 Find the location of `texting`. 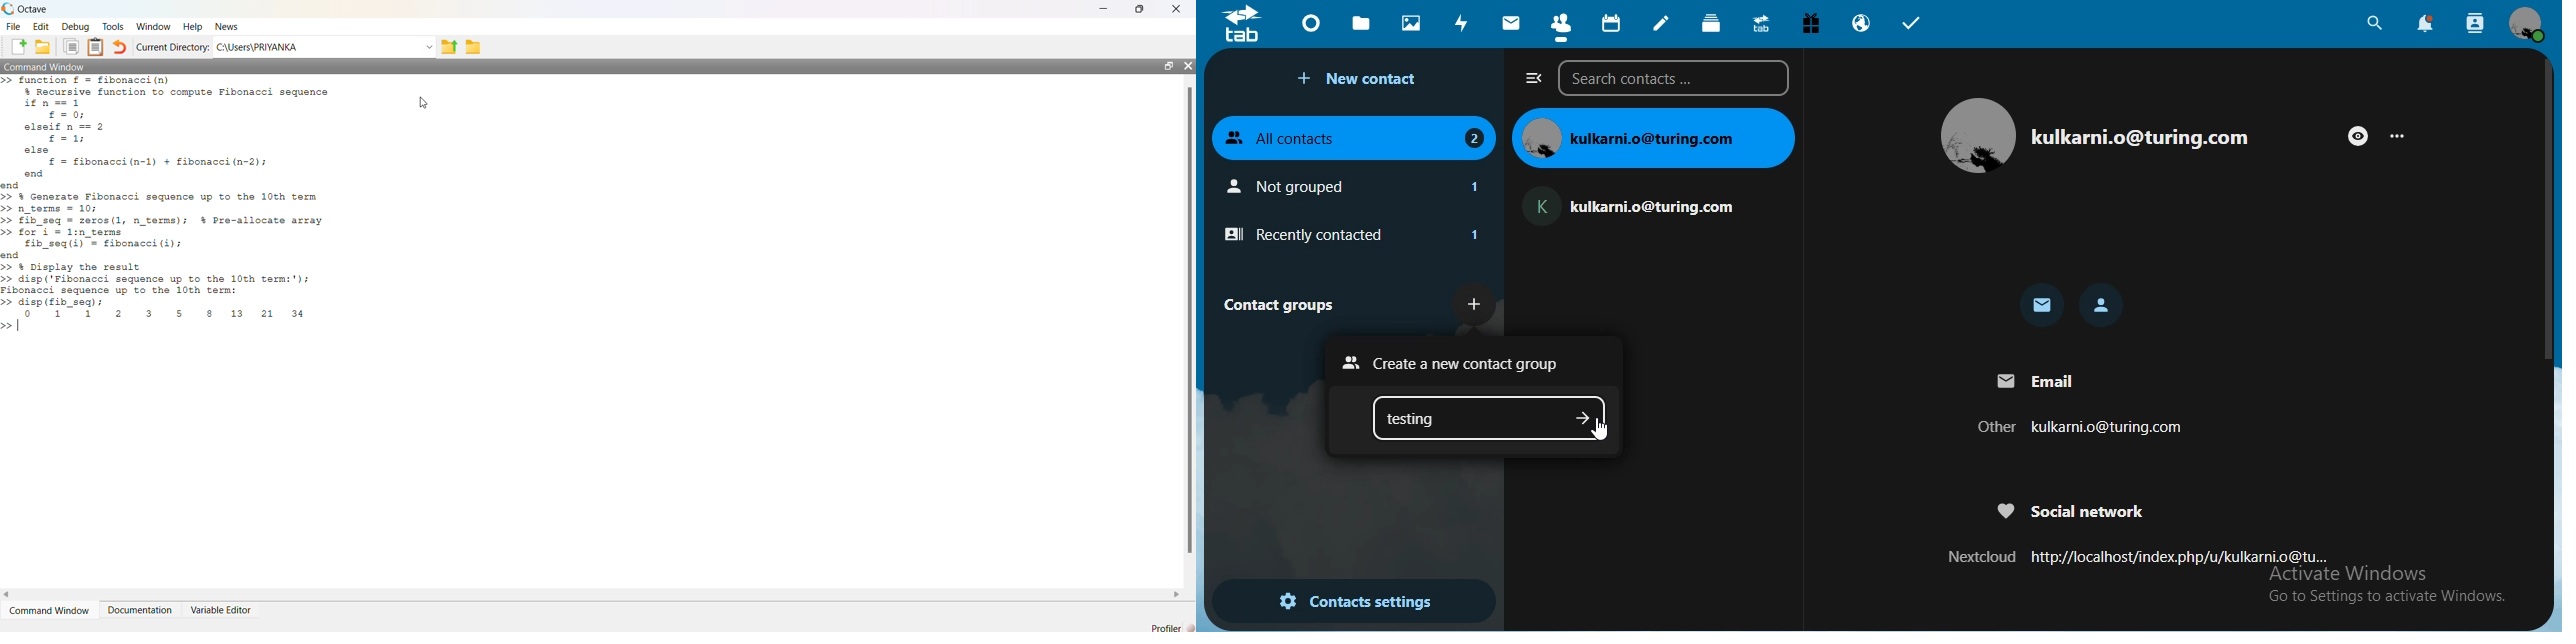

texting is located at coordinates (1444, 419).